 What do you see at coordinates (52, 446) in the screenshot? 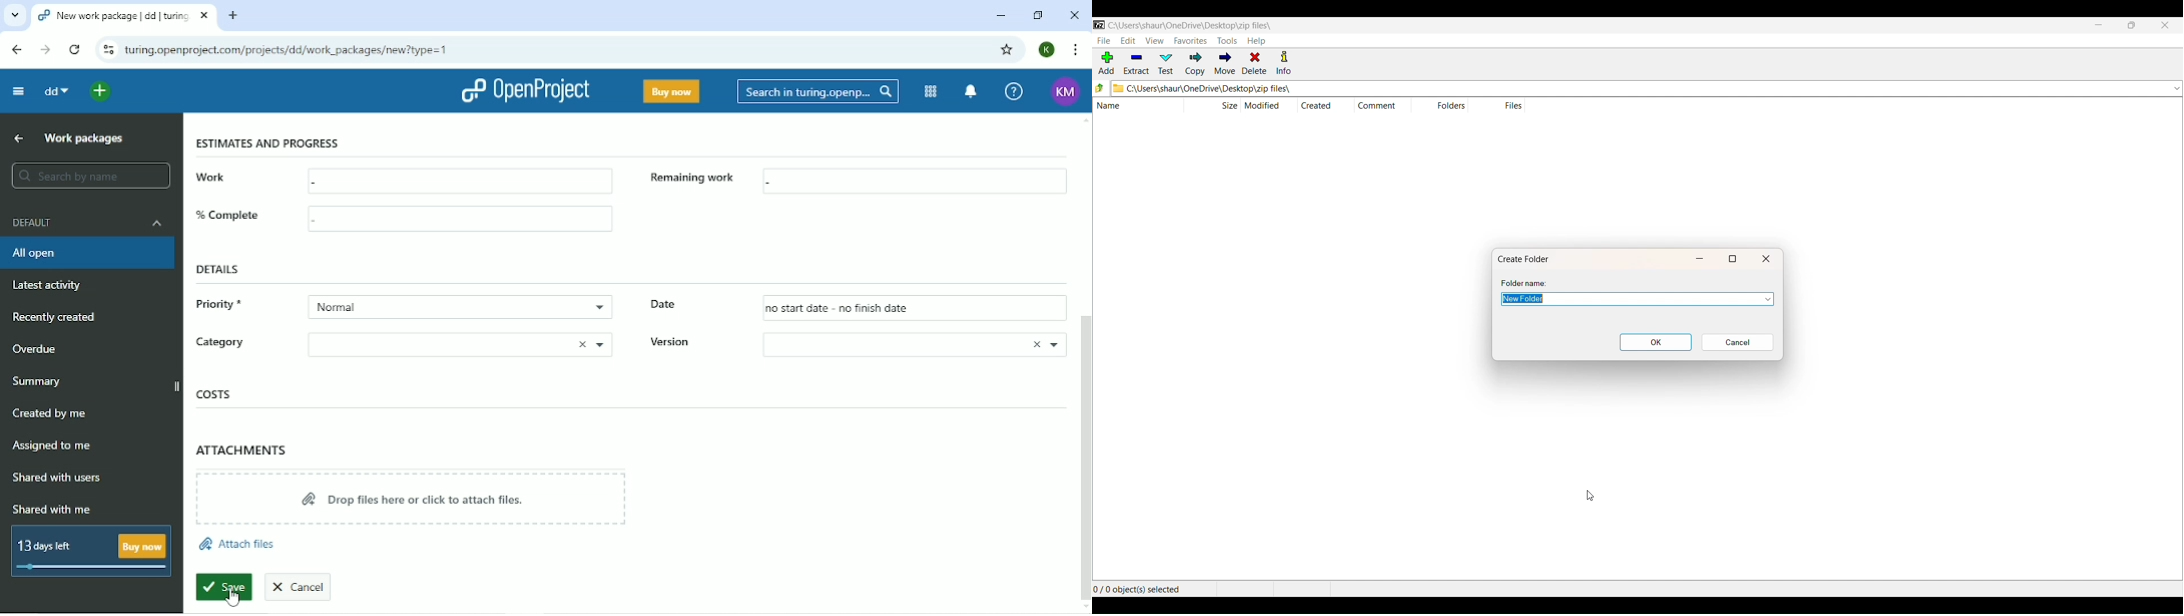
I see `Assigned to me` at bounding box center [52, 446].